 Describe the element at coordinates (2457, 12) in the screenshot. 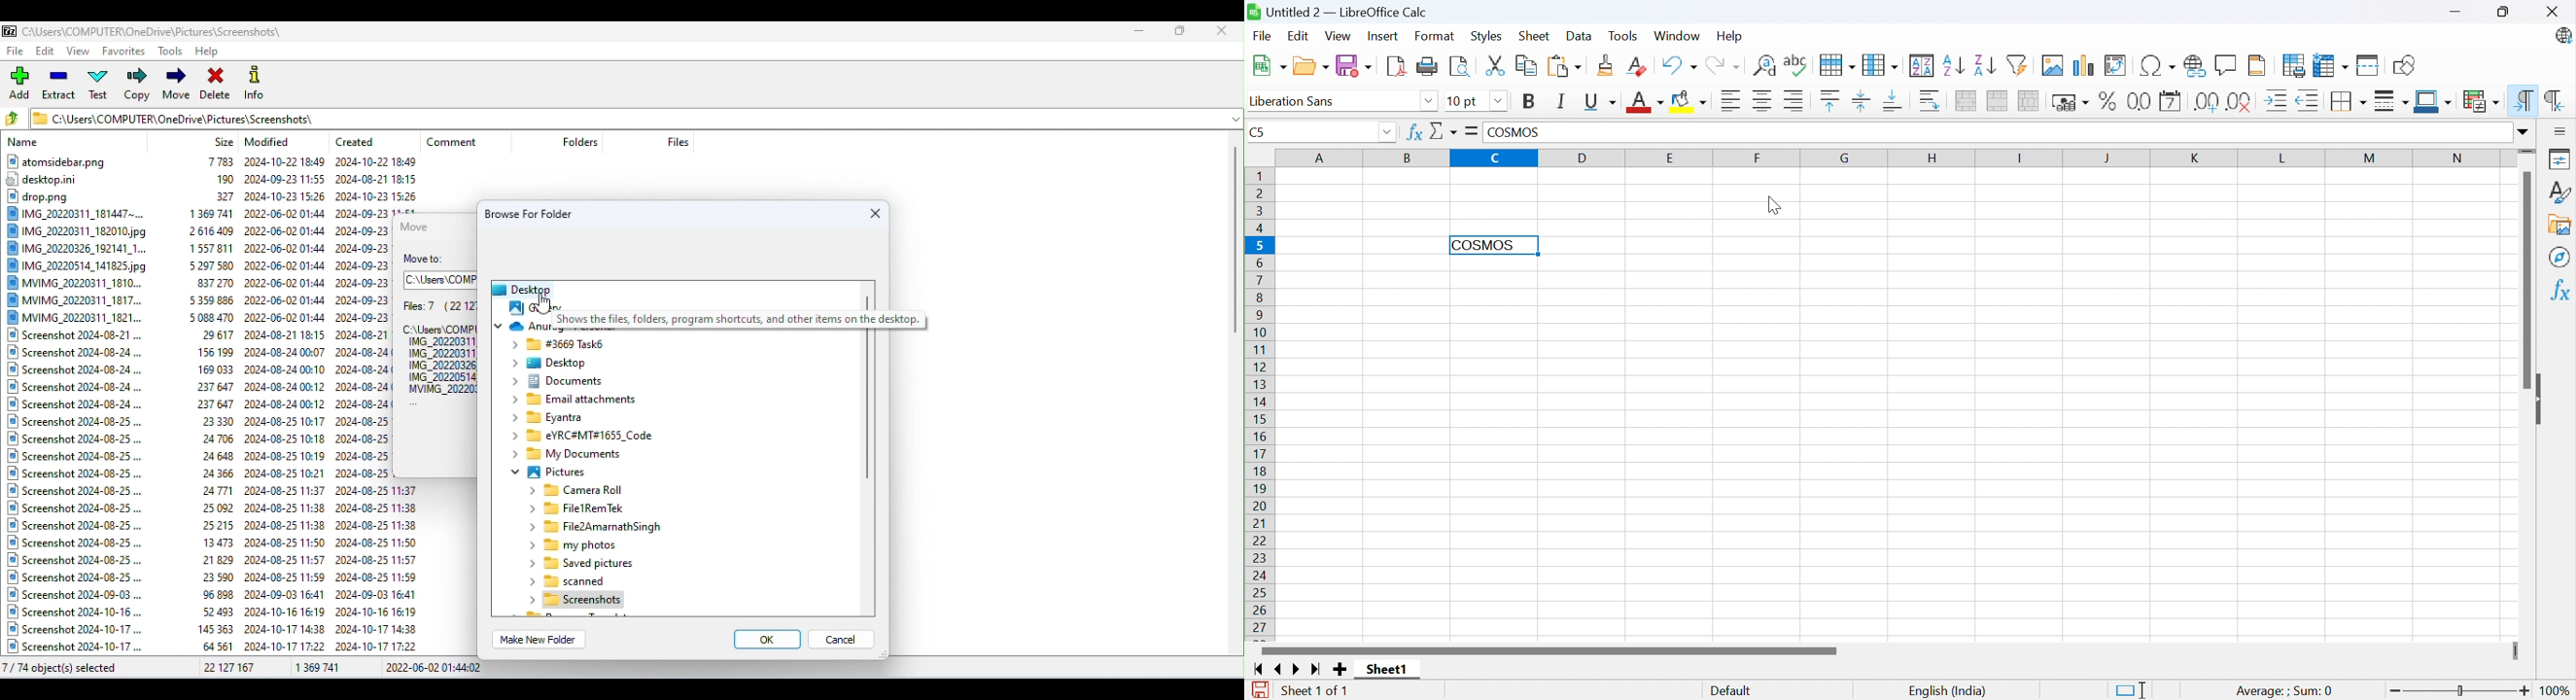

I see `Miniimize` at that location.